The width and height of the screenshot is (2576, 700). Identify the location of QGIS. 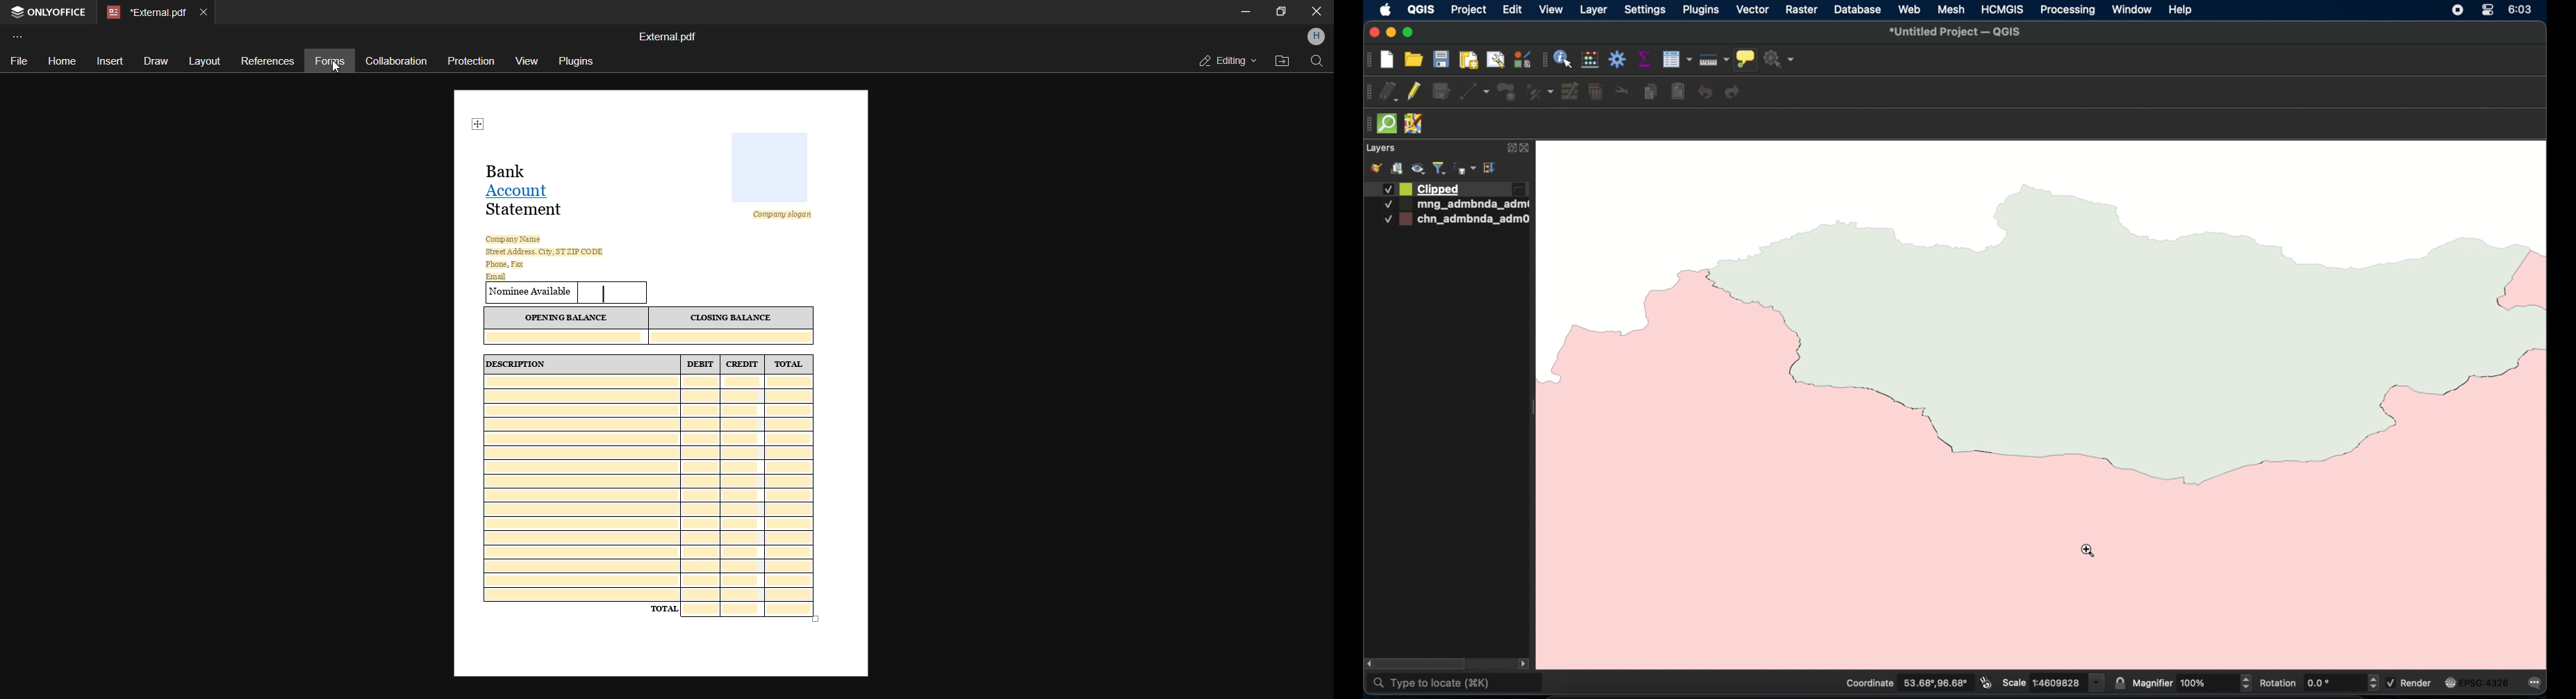
(1421, 9).